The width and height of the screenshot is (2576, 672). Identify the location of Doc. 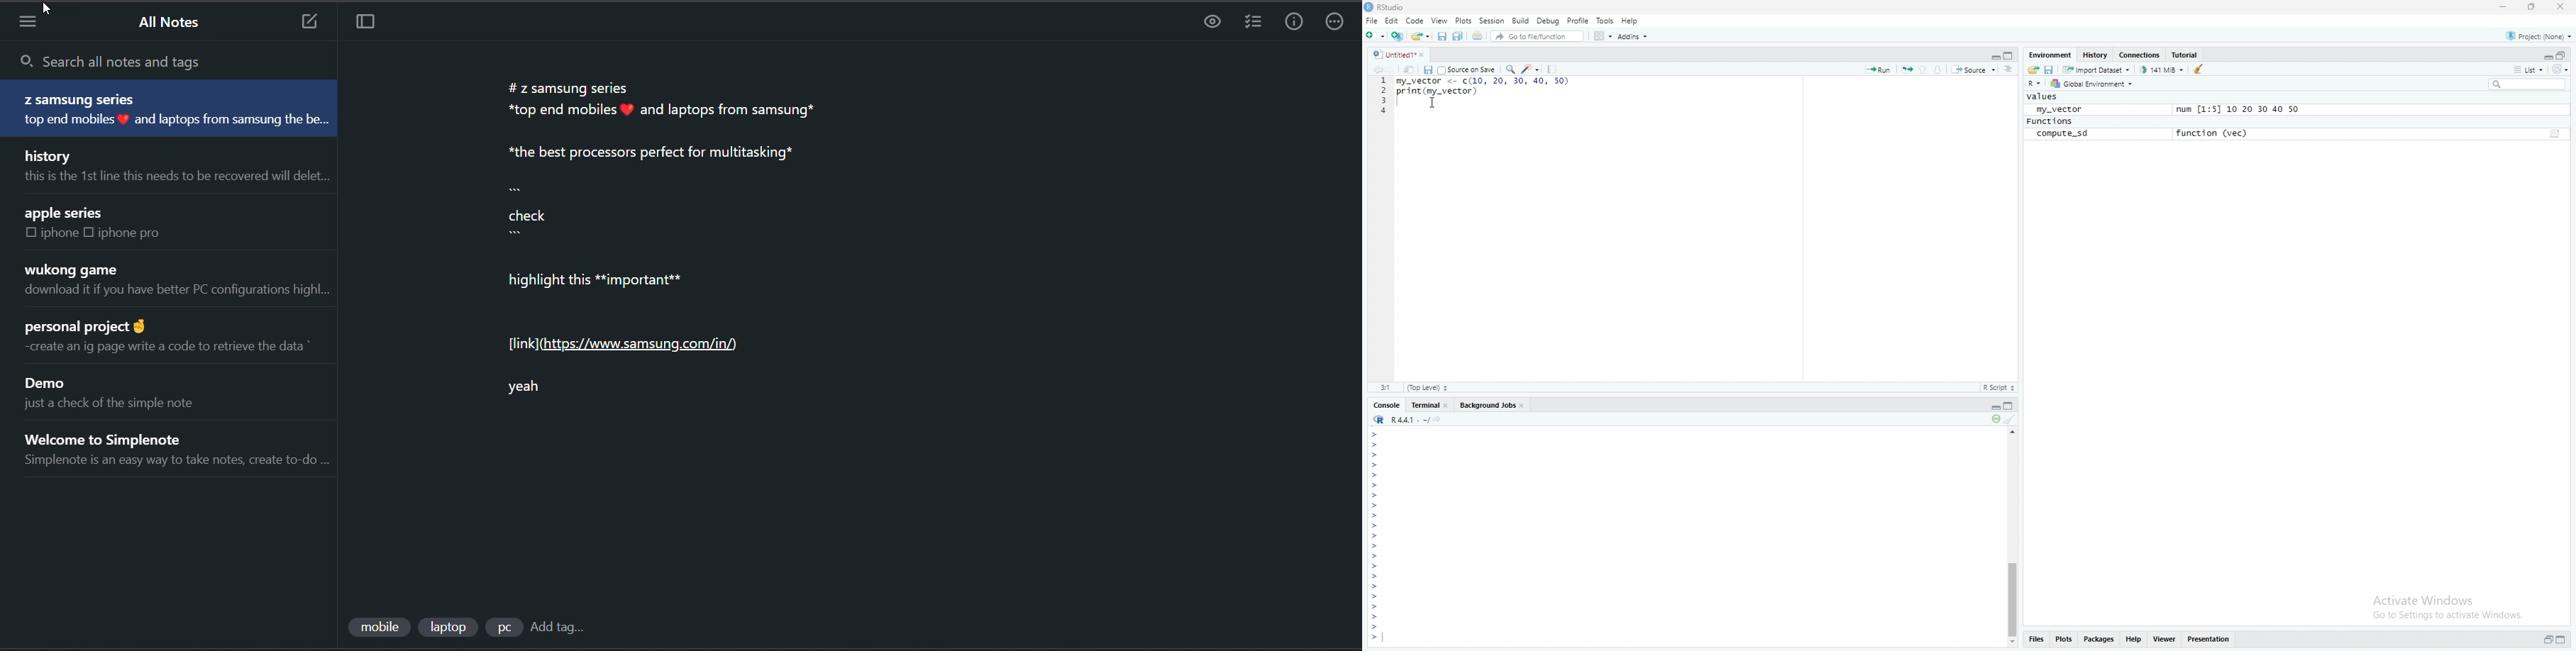
(2553, 135).